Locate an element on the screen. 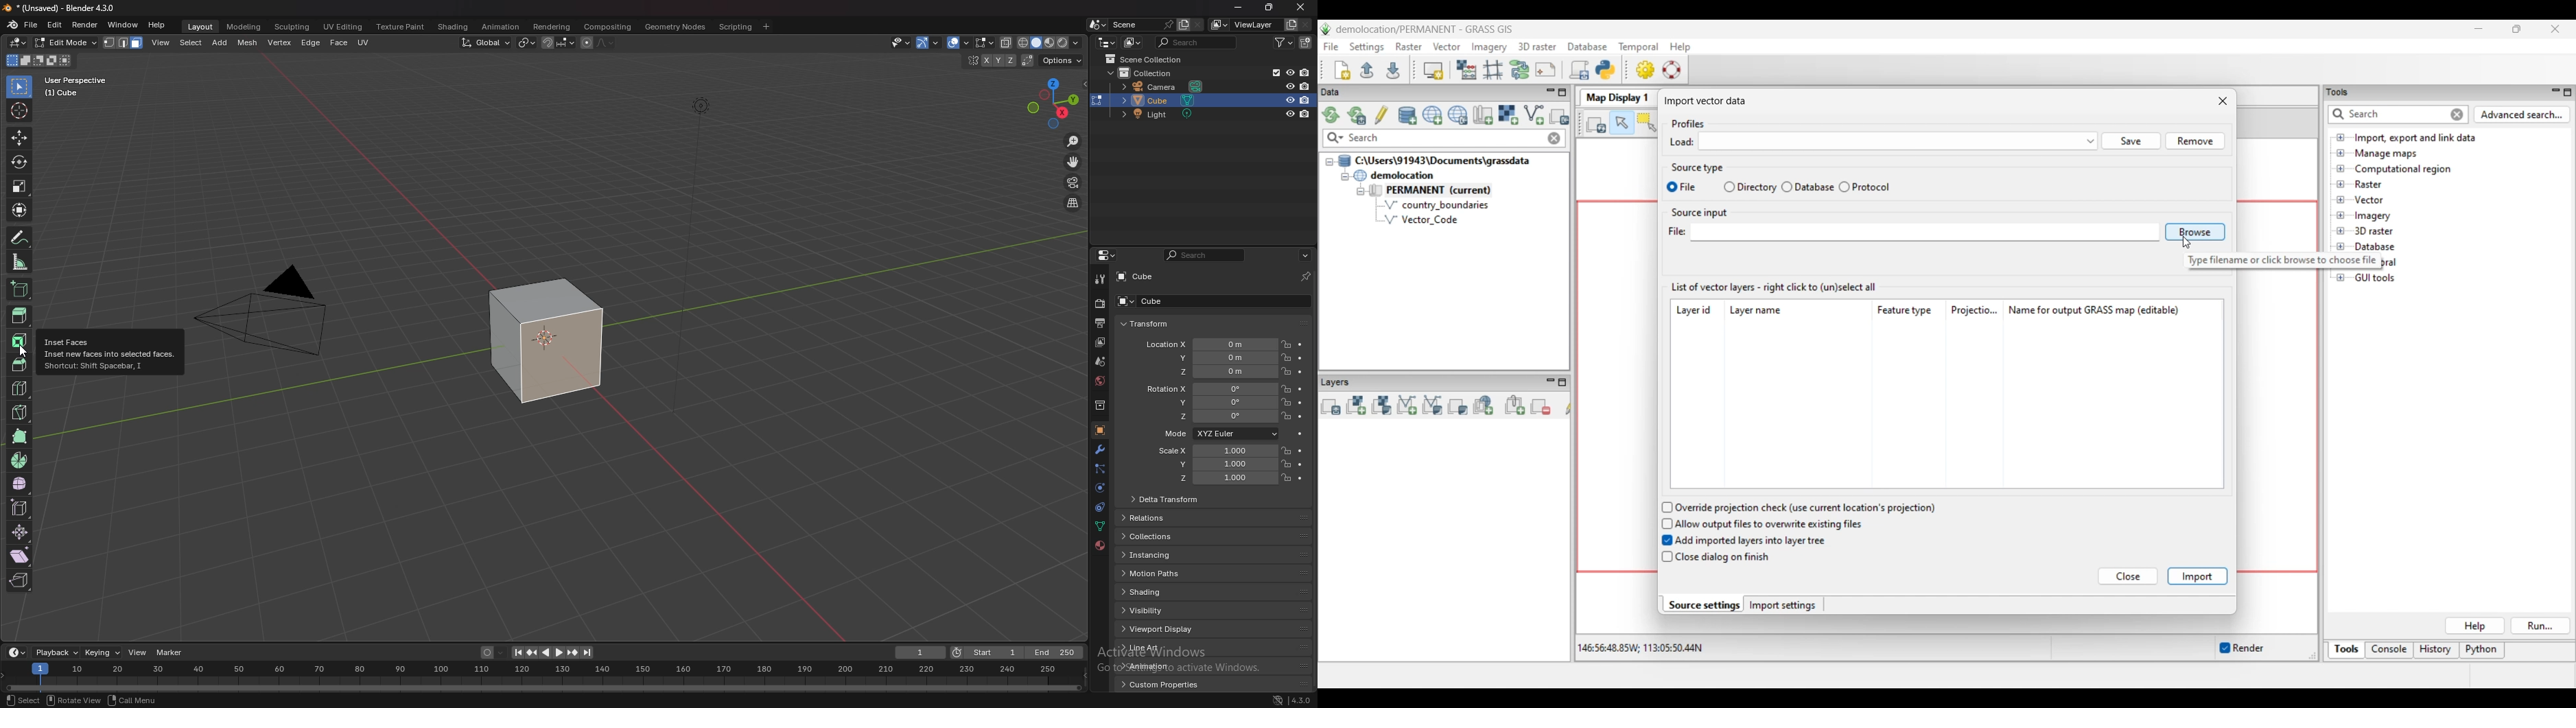  search is located at coordinates (1196, 42).